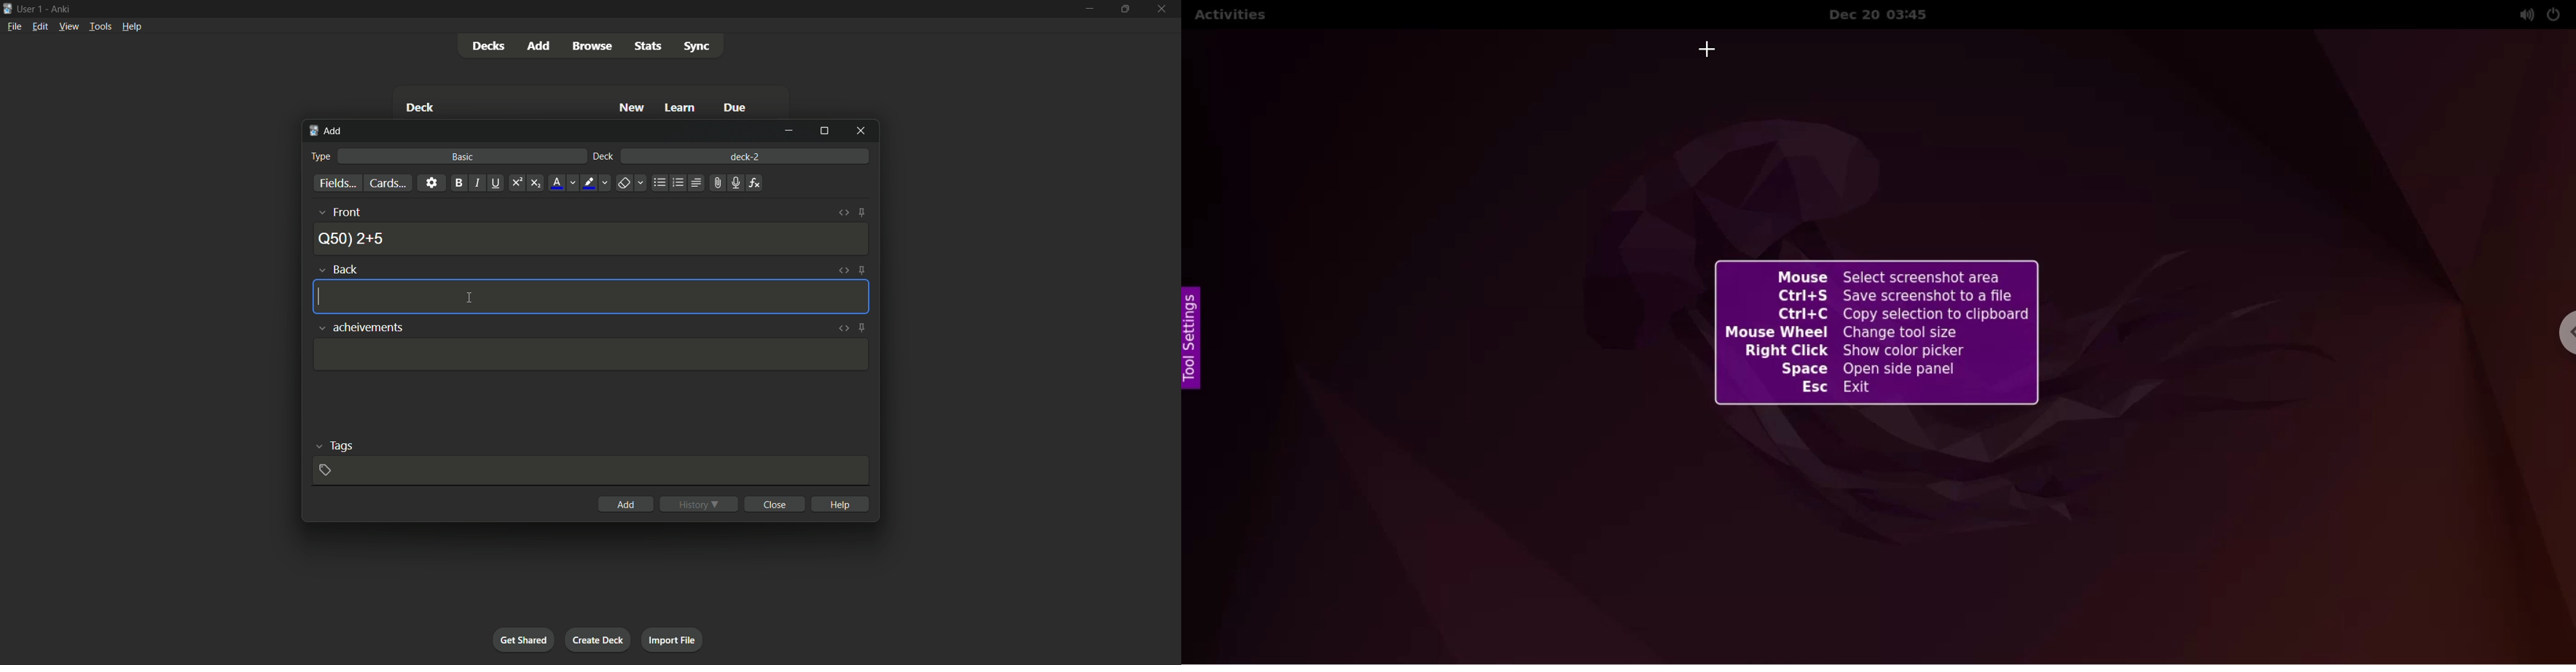 The image size is (2576, 672). I want to click on user 1, so click(31, 9).